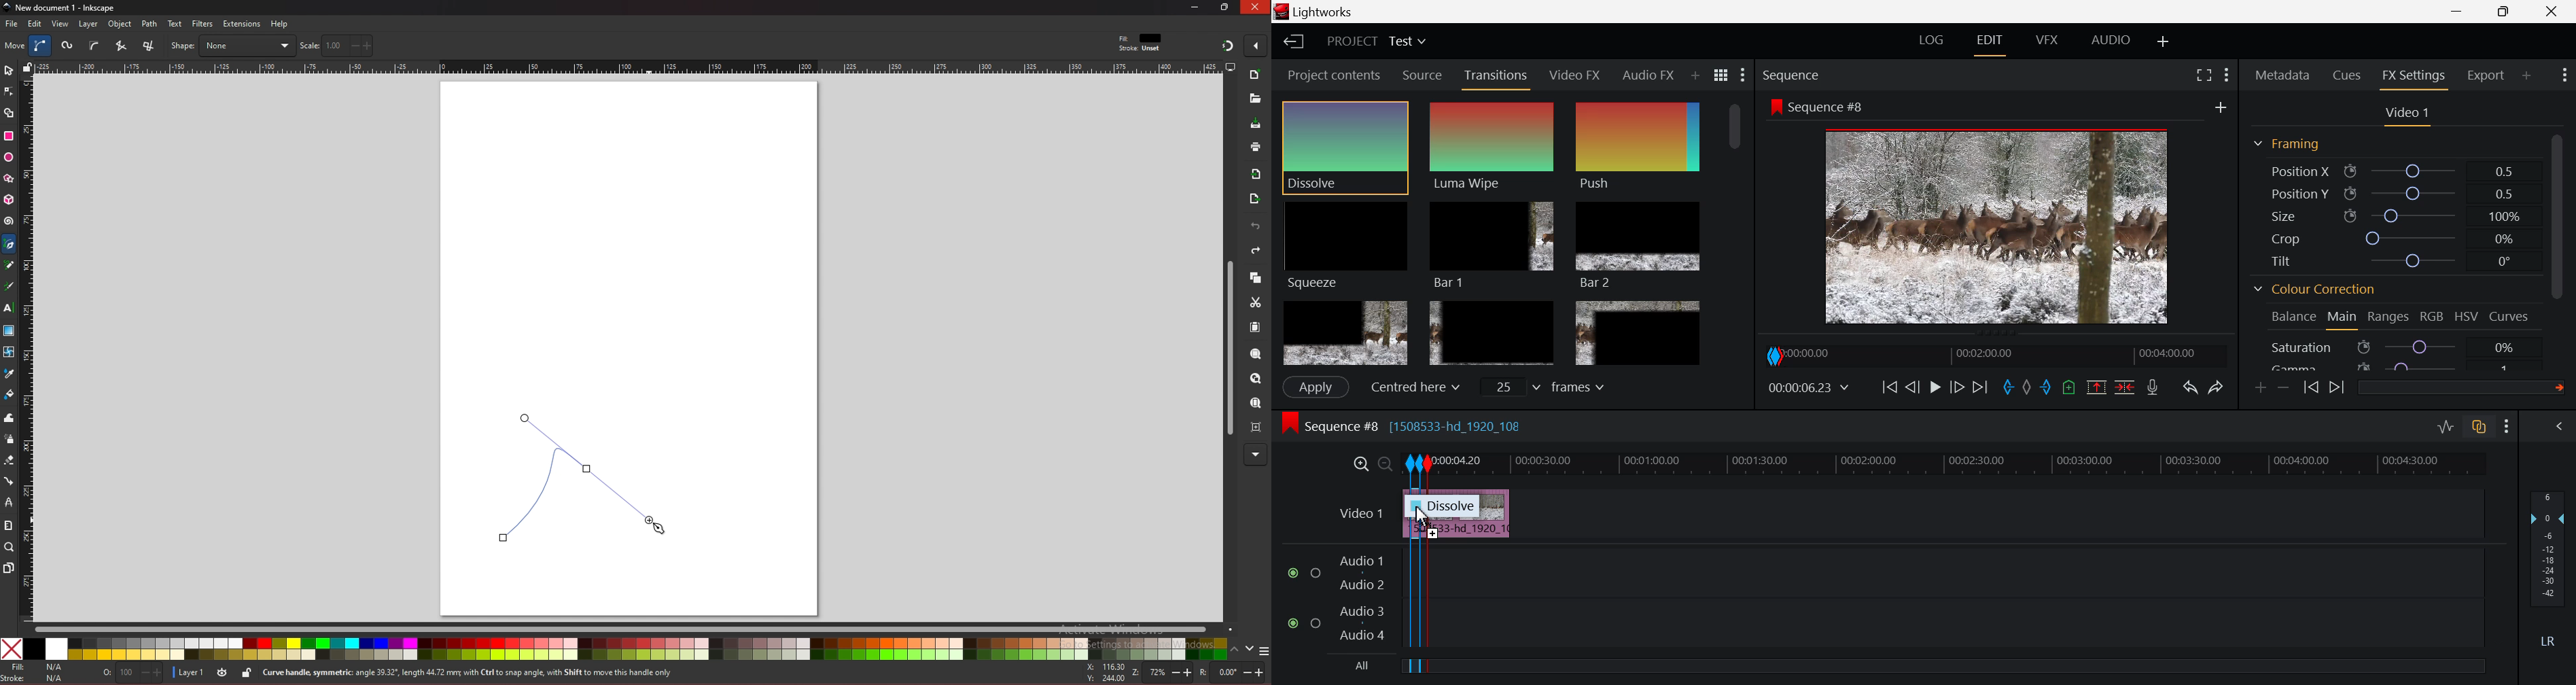  What do you see at coordinates (175, 24) in the screenshot?
I see `text` at bounding box center [175, 24].